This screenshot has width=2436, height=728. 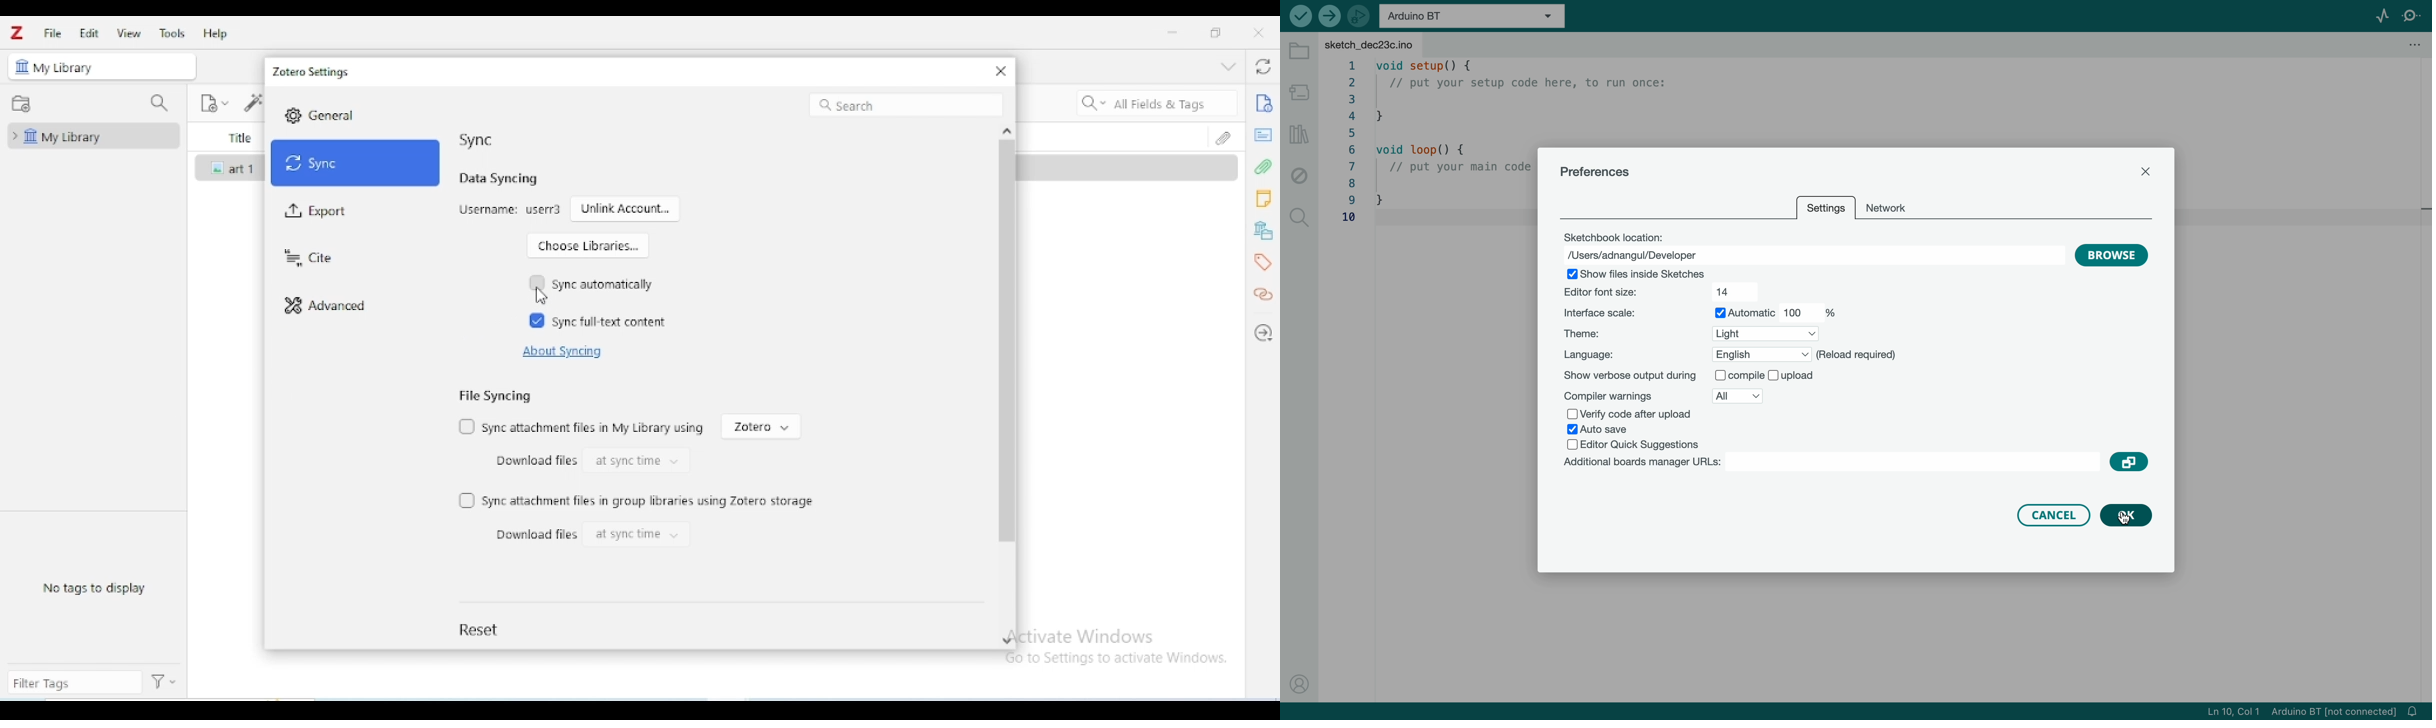 I want to click on Checkbox , so click(x=467, y=425).